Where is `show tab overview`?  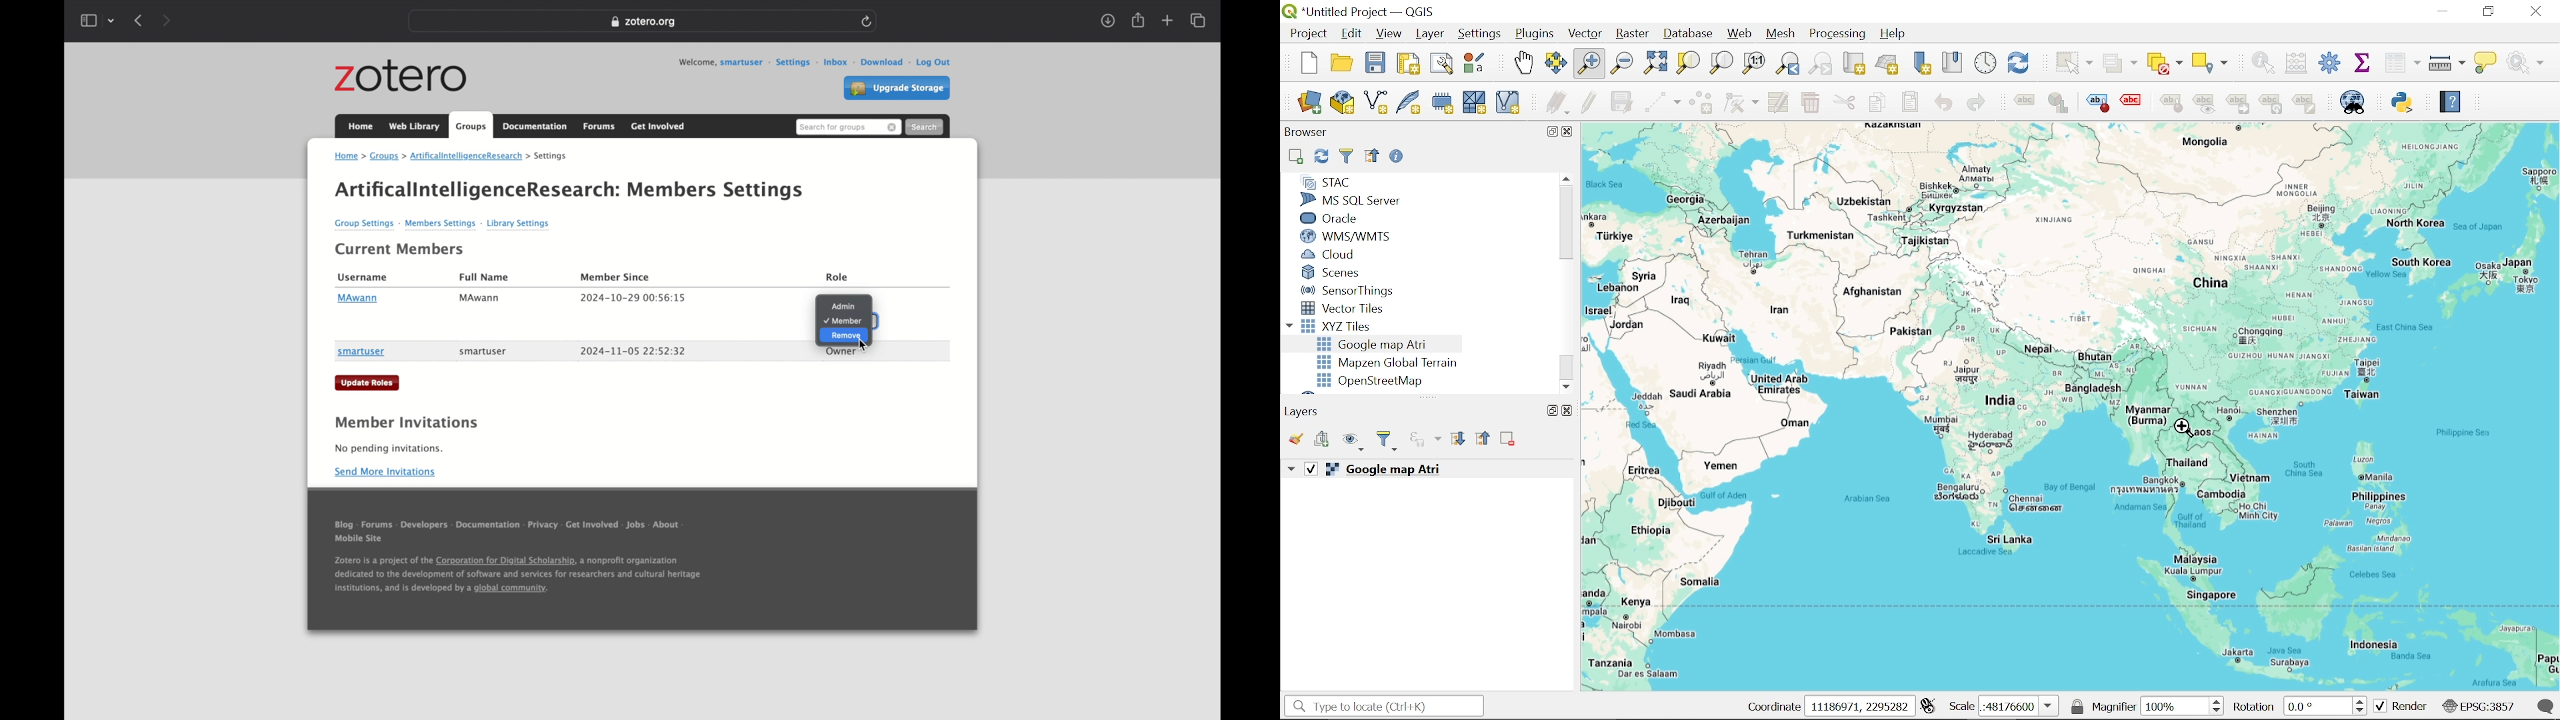
show tab overview is located at coordinates (1199, 21).